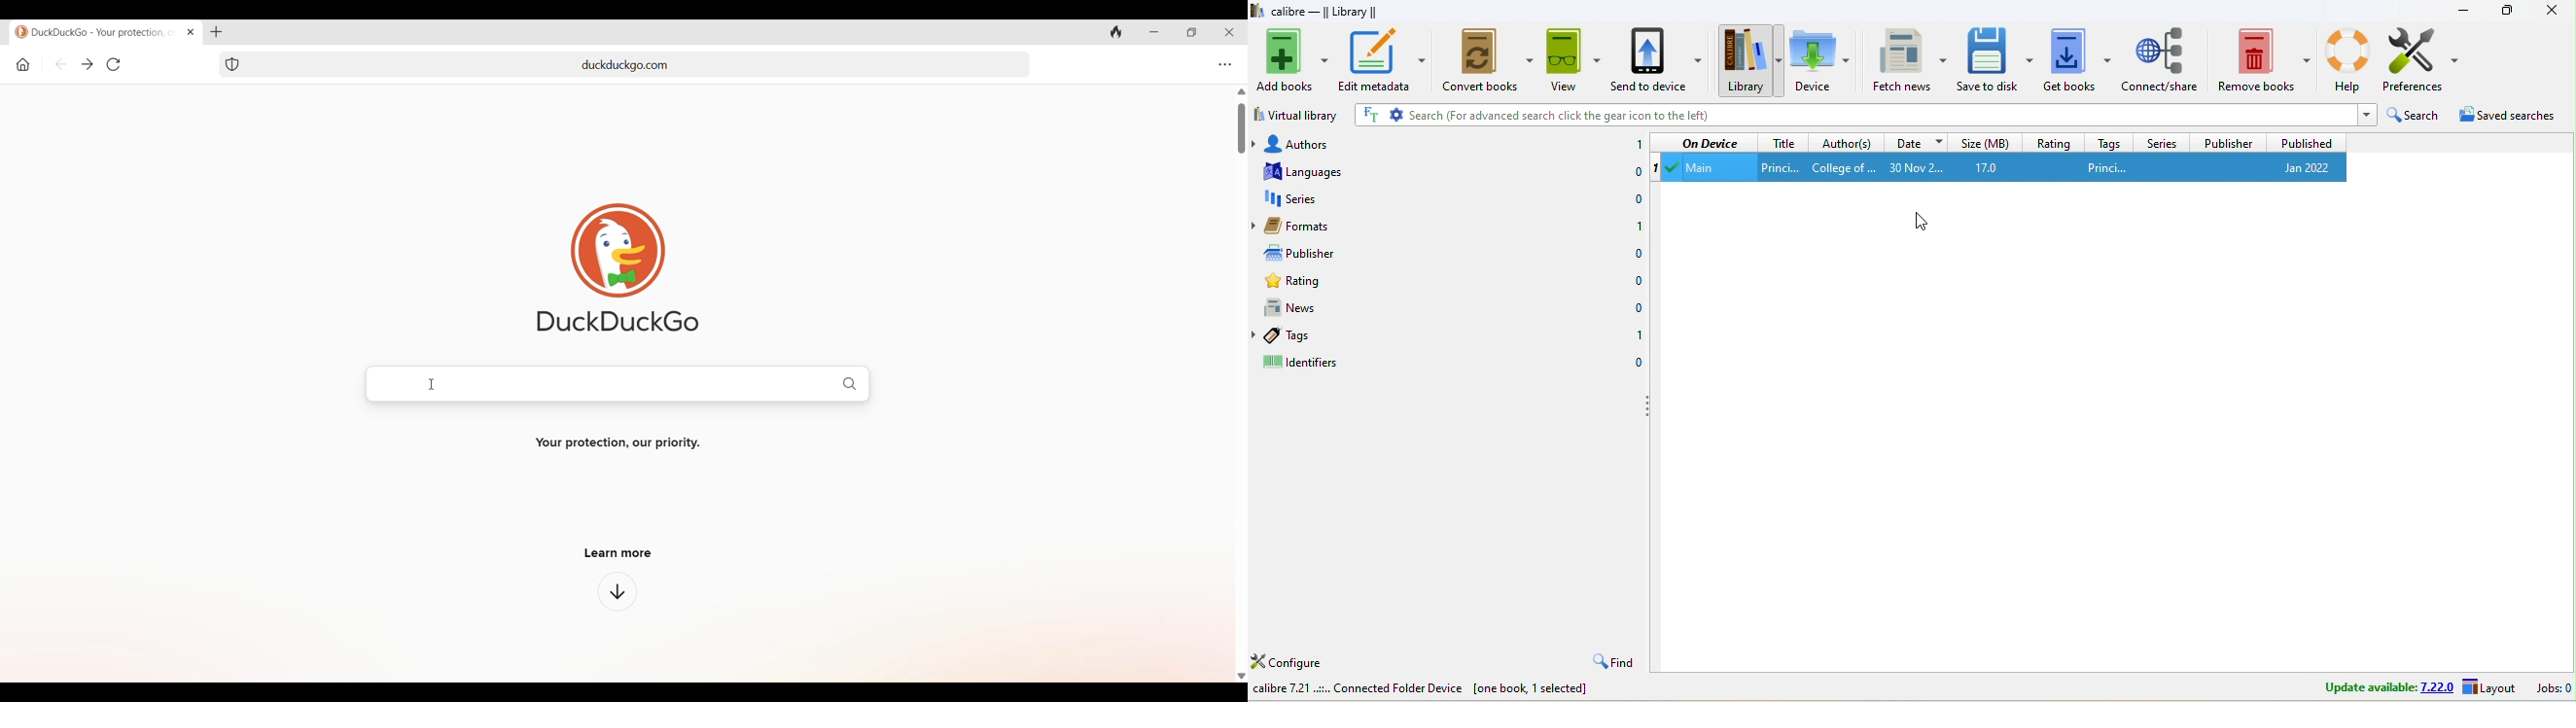  I want to click on main, so click(1711, 167).